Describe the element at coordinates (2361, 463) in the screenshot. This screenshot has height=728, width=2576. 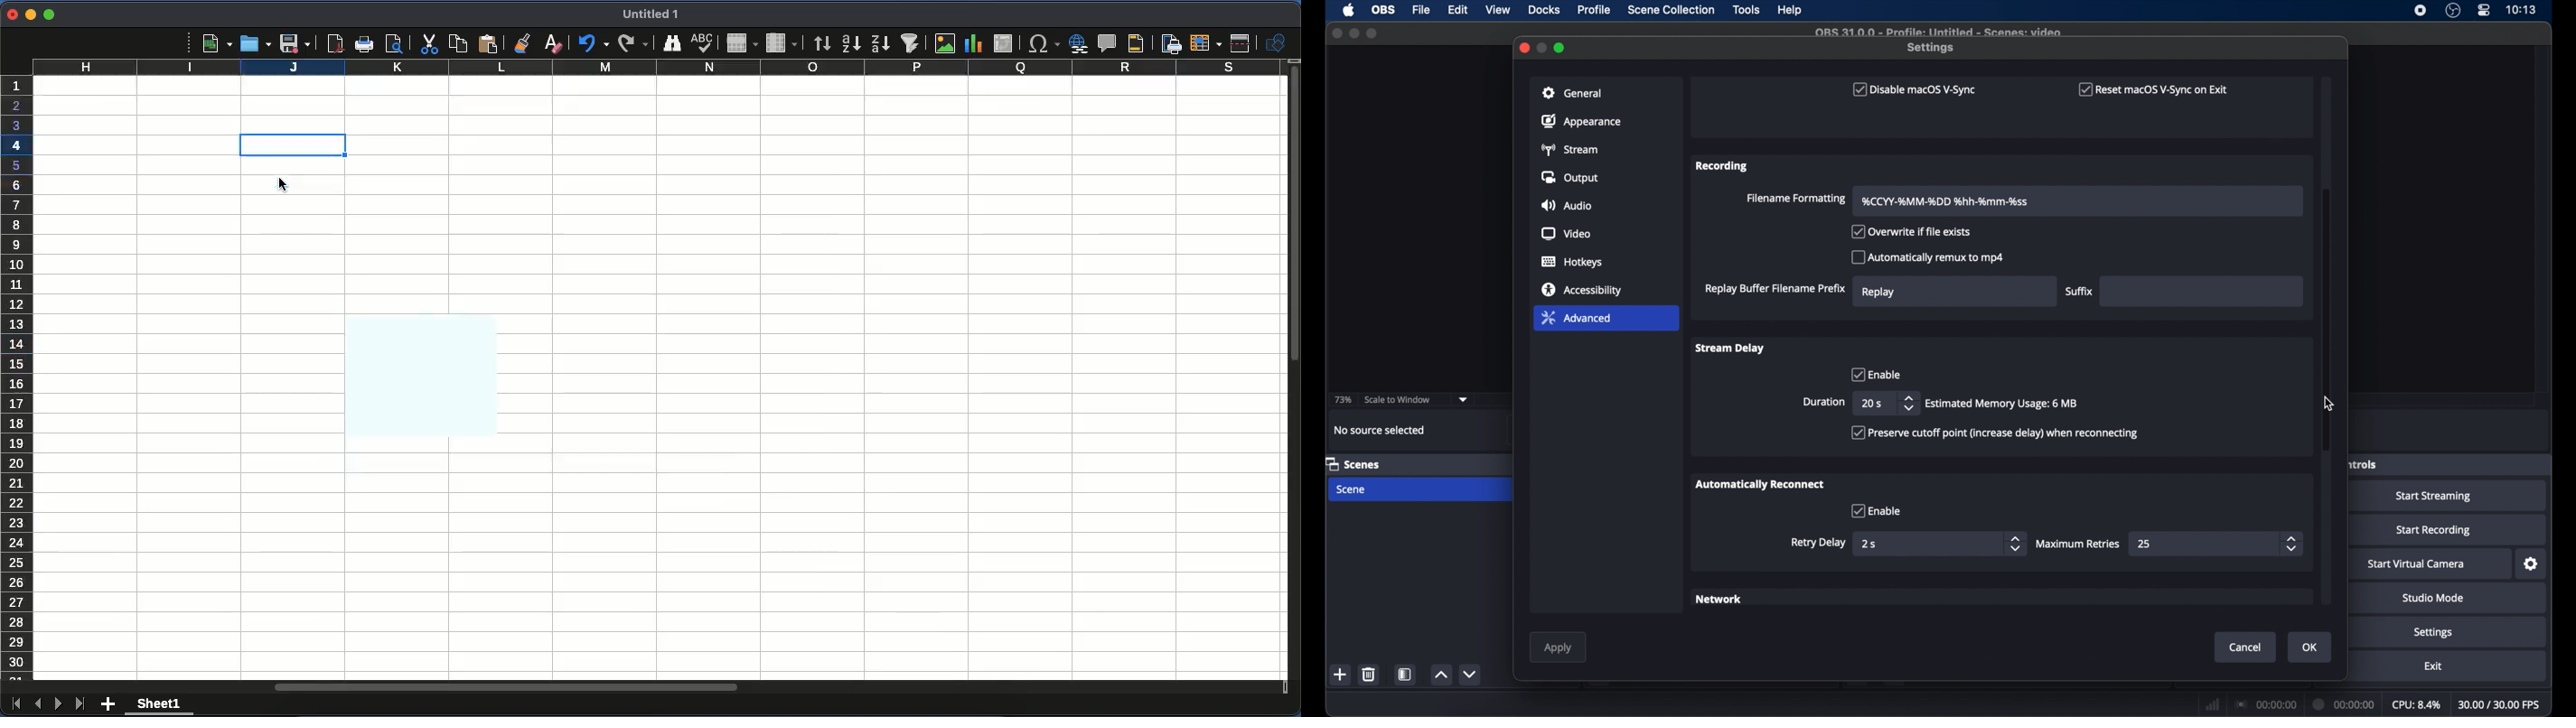
I see `obscure label` at that location.